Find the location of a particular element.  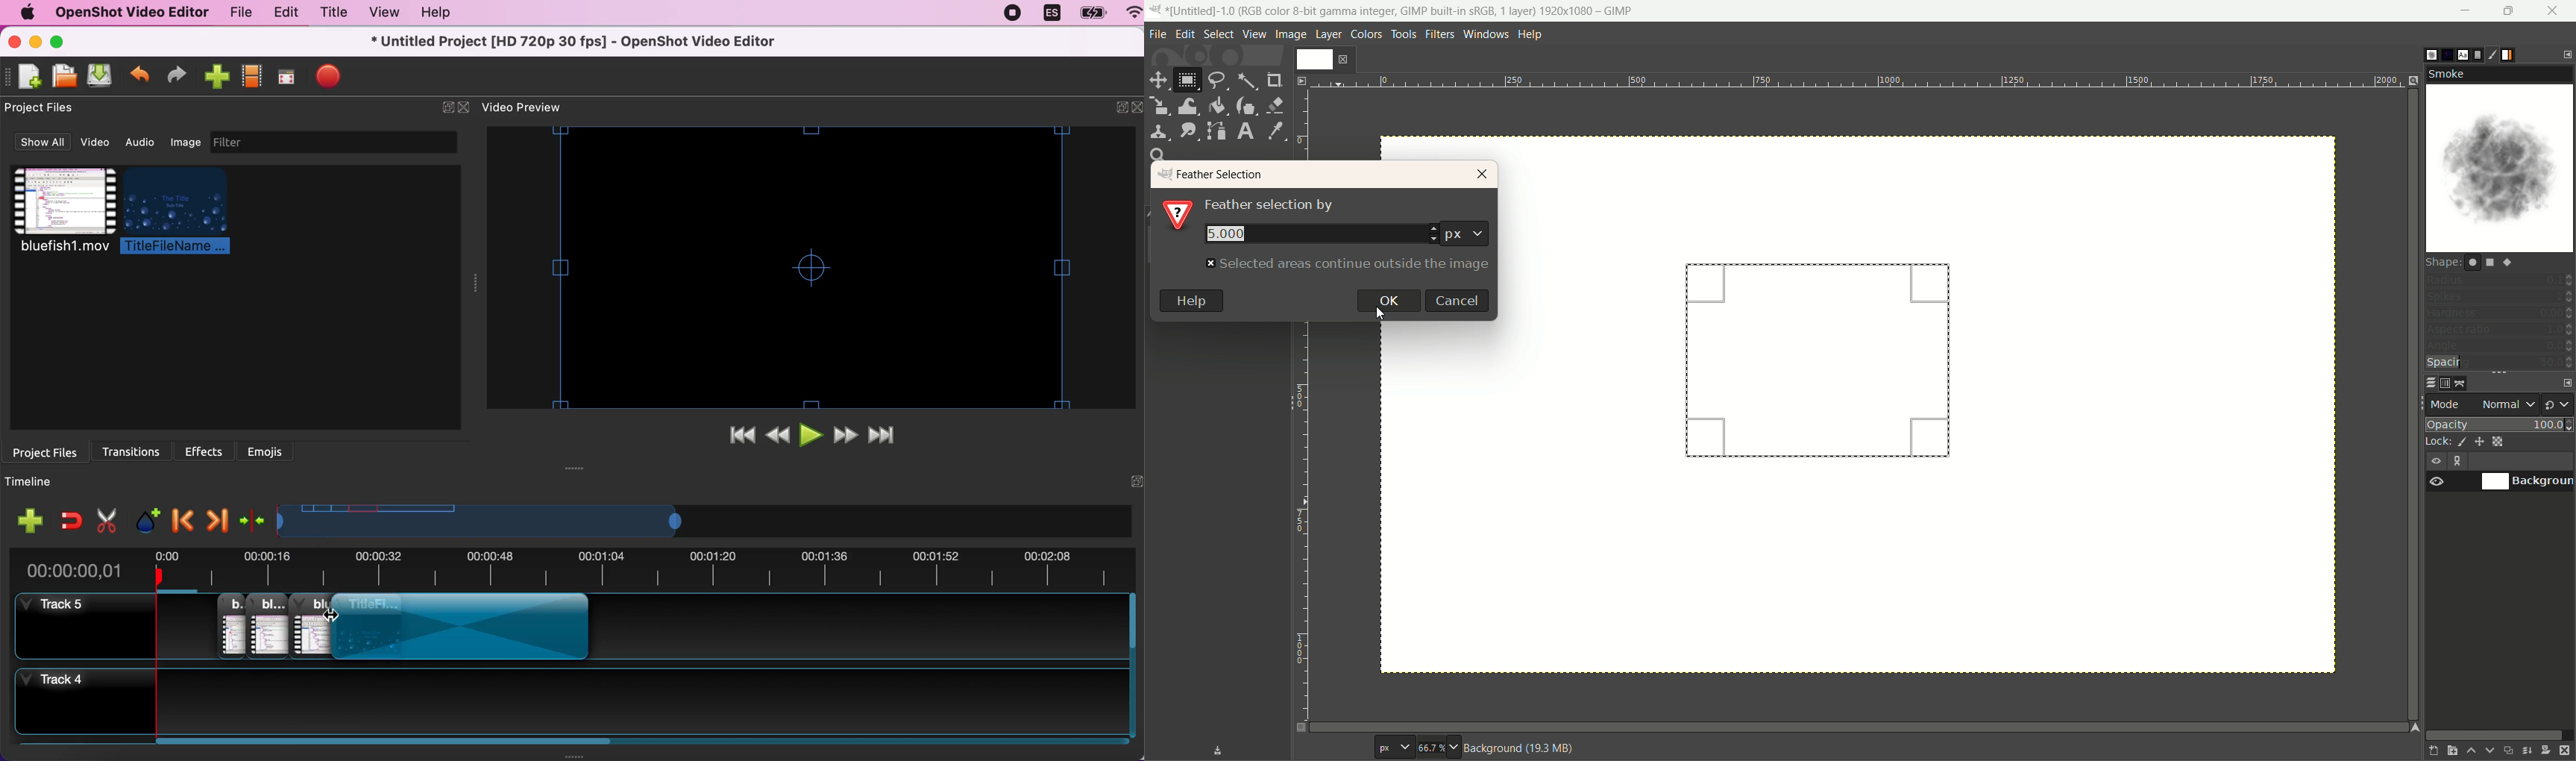

background is located at coordinates (2527, 482).